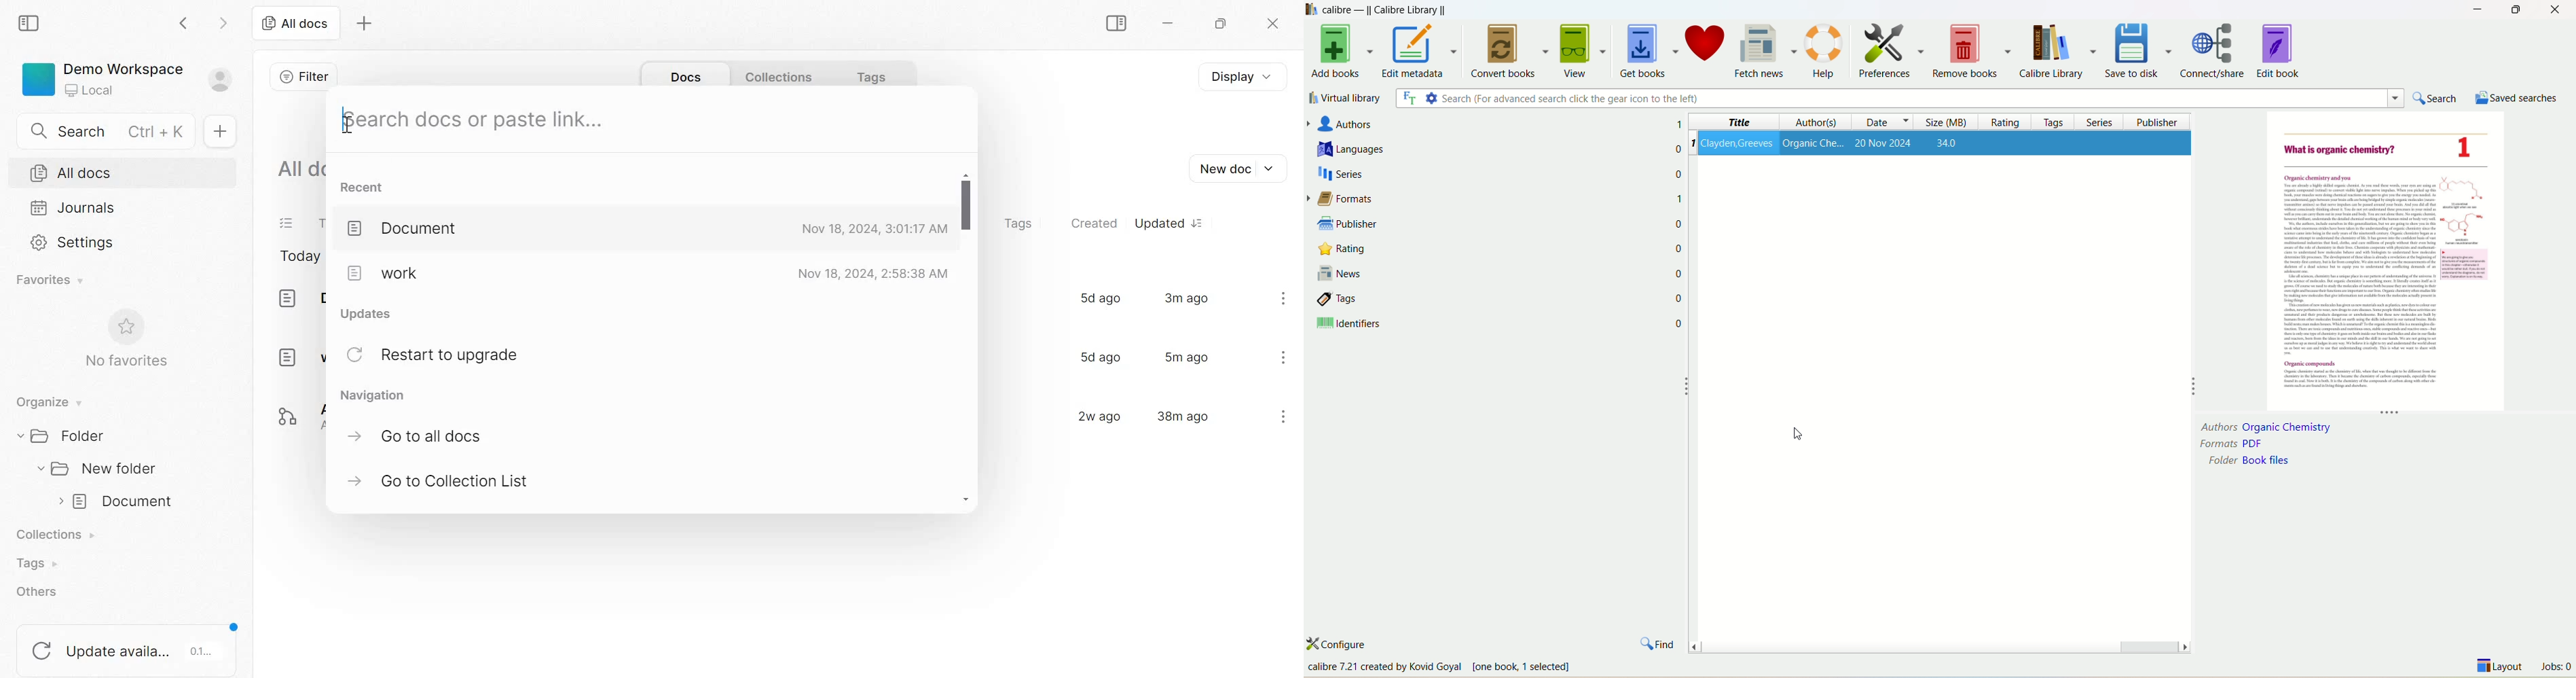  I want to click on identifiers, so click(1481, 326).